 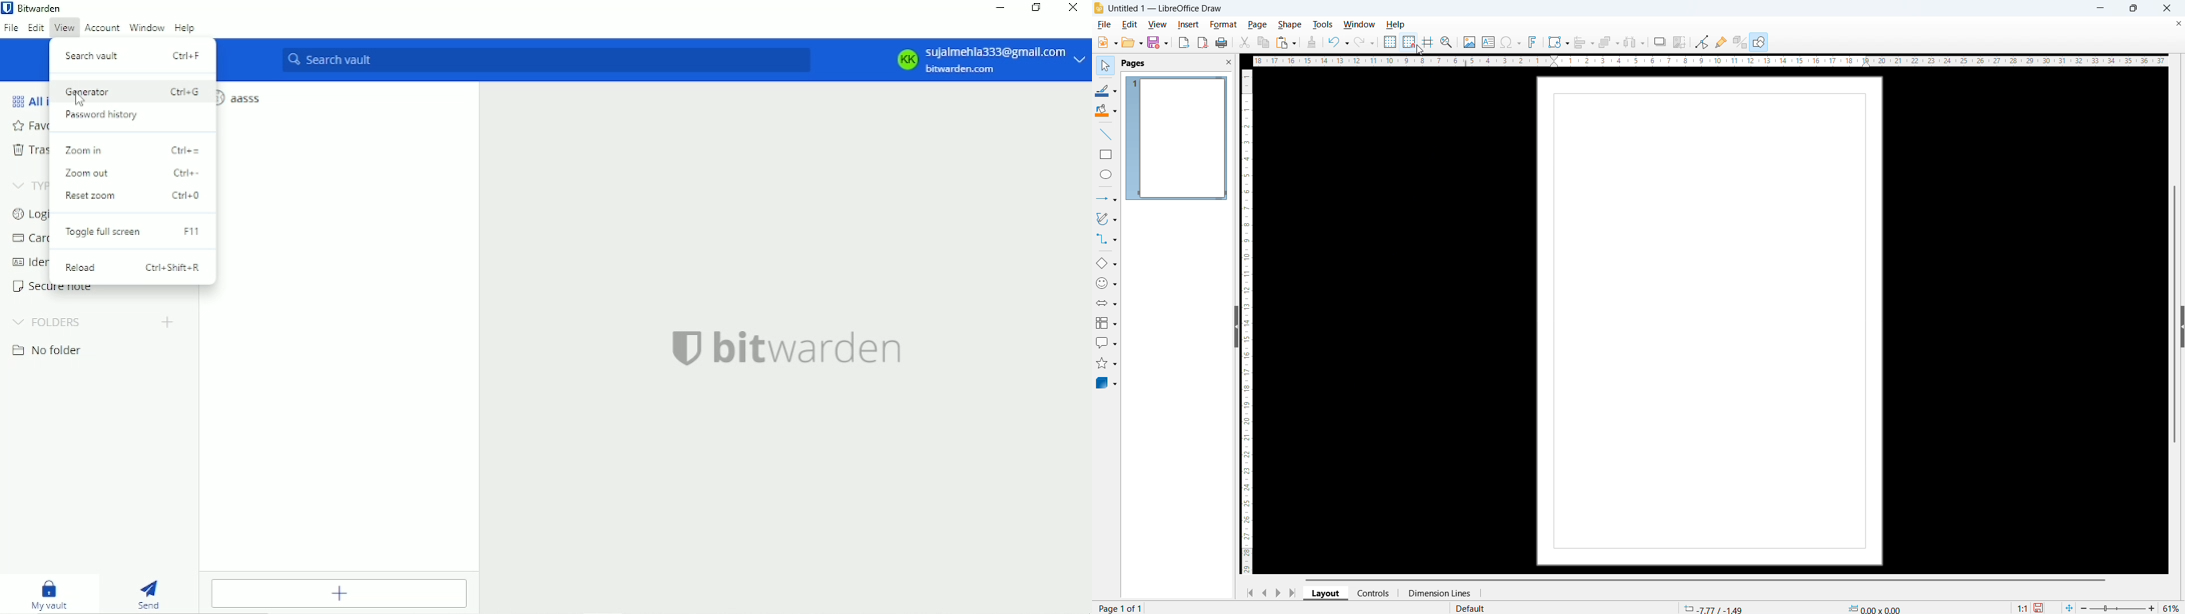 I want to click on Toggle point edit mode , so click(x=1702, y=41).